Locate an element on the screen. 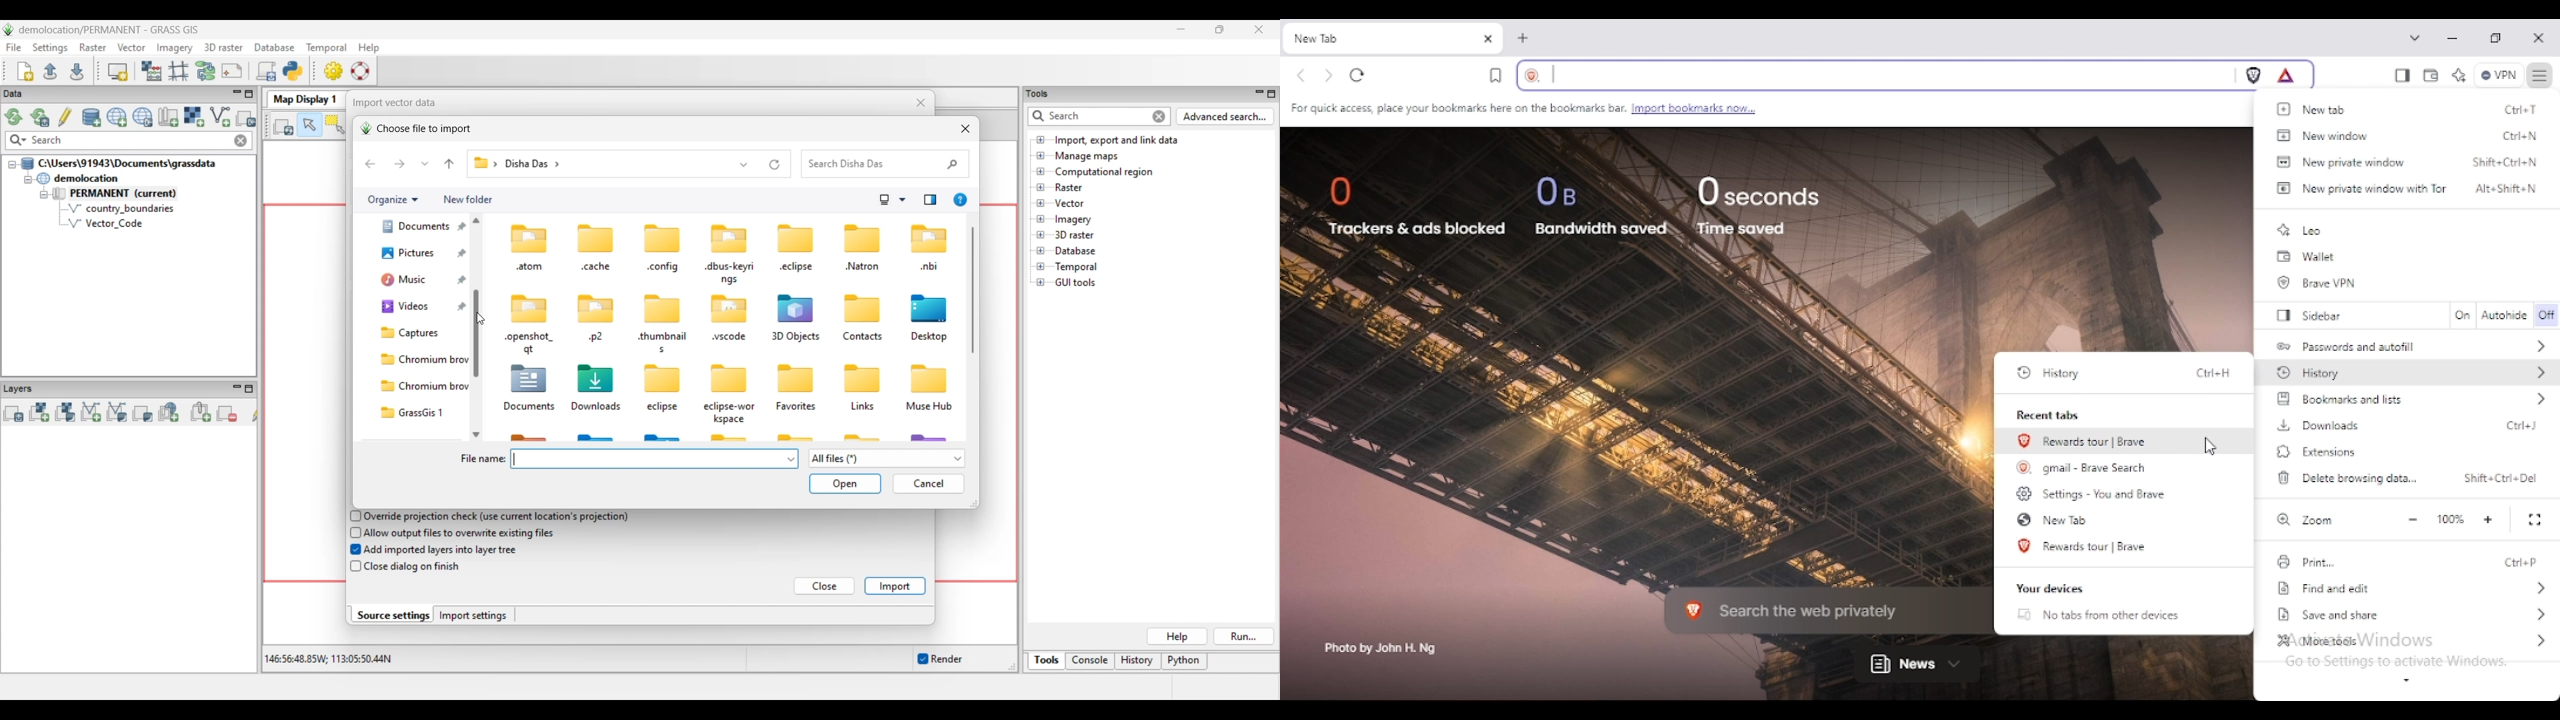  more tools is located at coordinates (2411, 640).